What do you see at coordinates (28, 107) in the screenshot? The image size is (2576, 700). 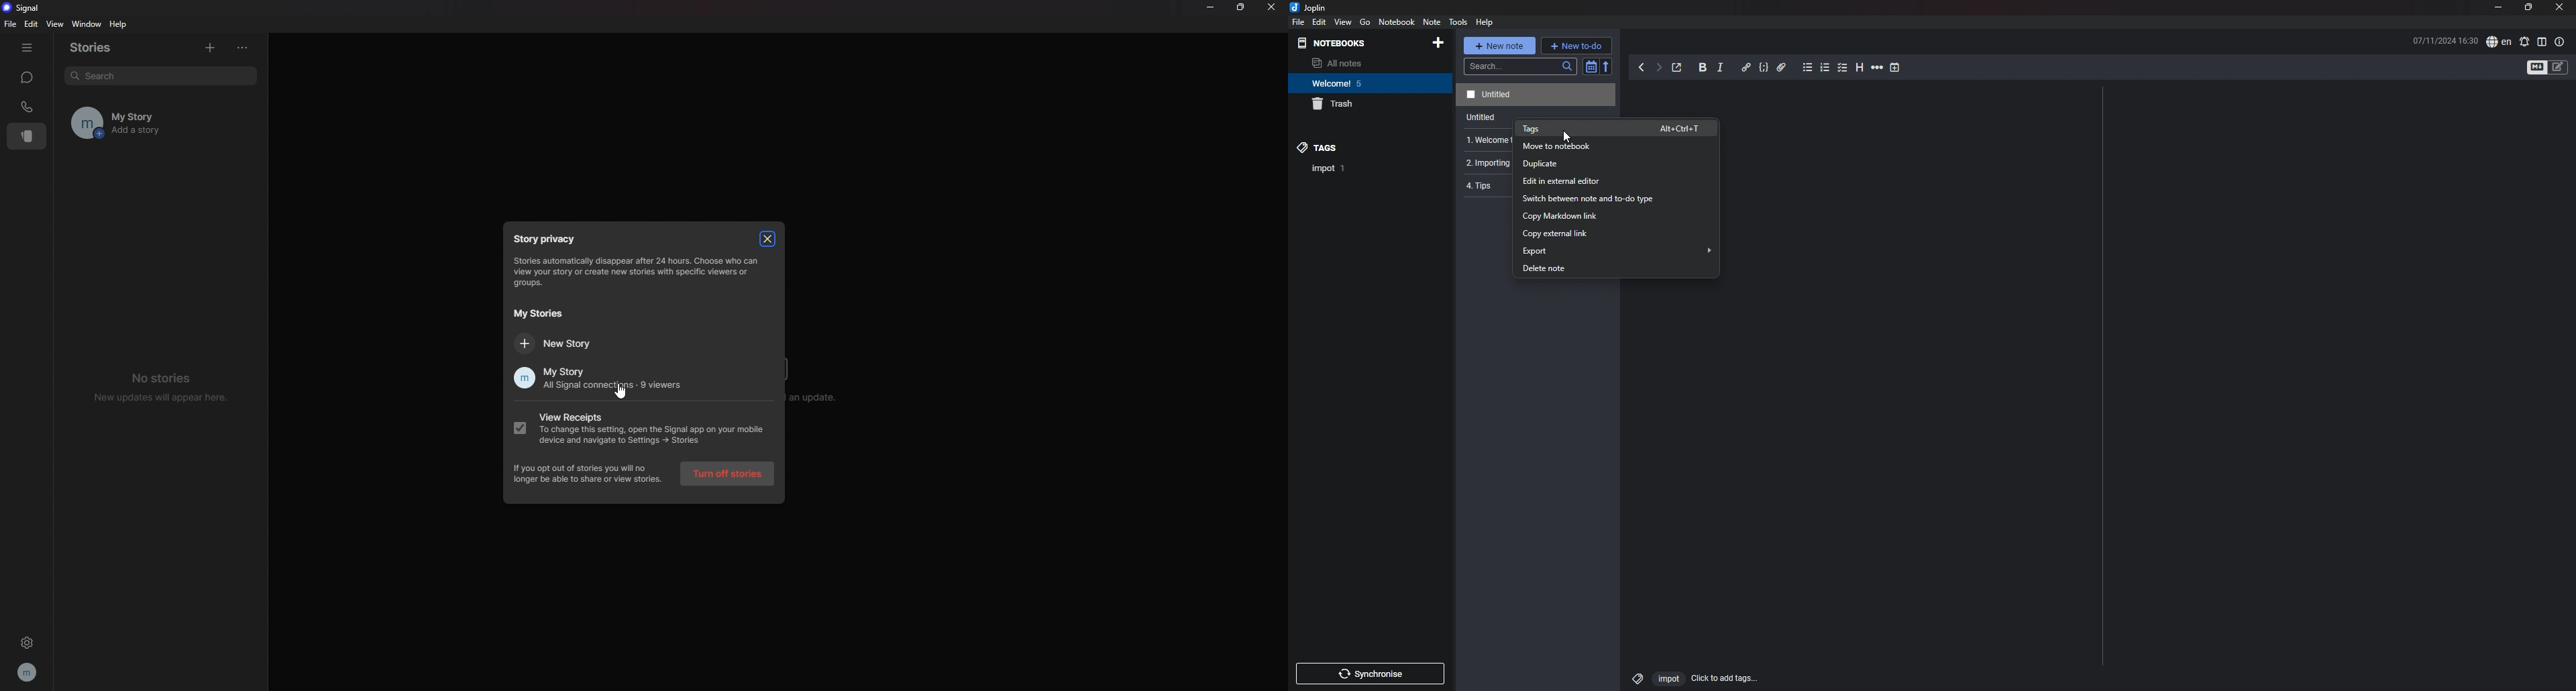 I see `calls` at bounding box center [28, 107].